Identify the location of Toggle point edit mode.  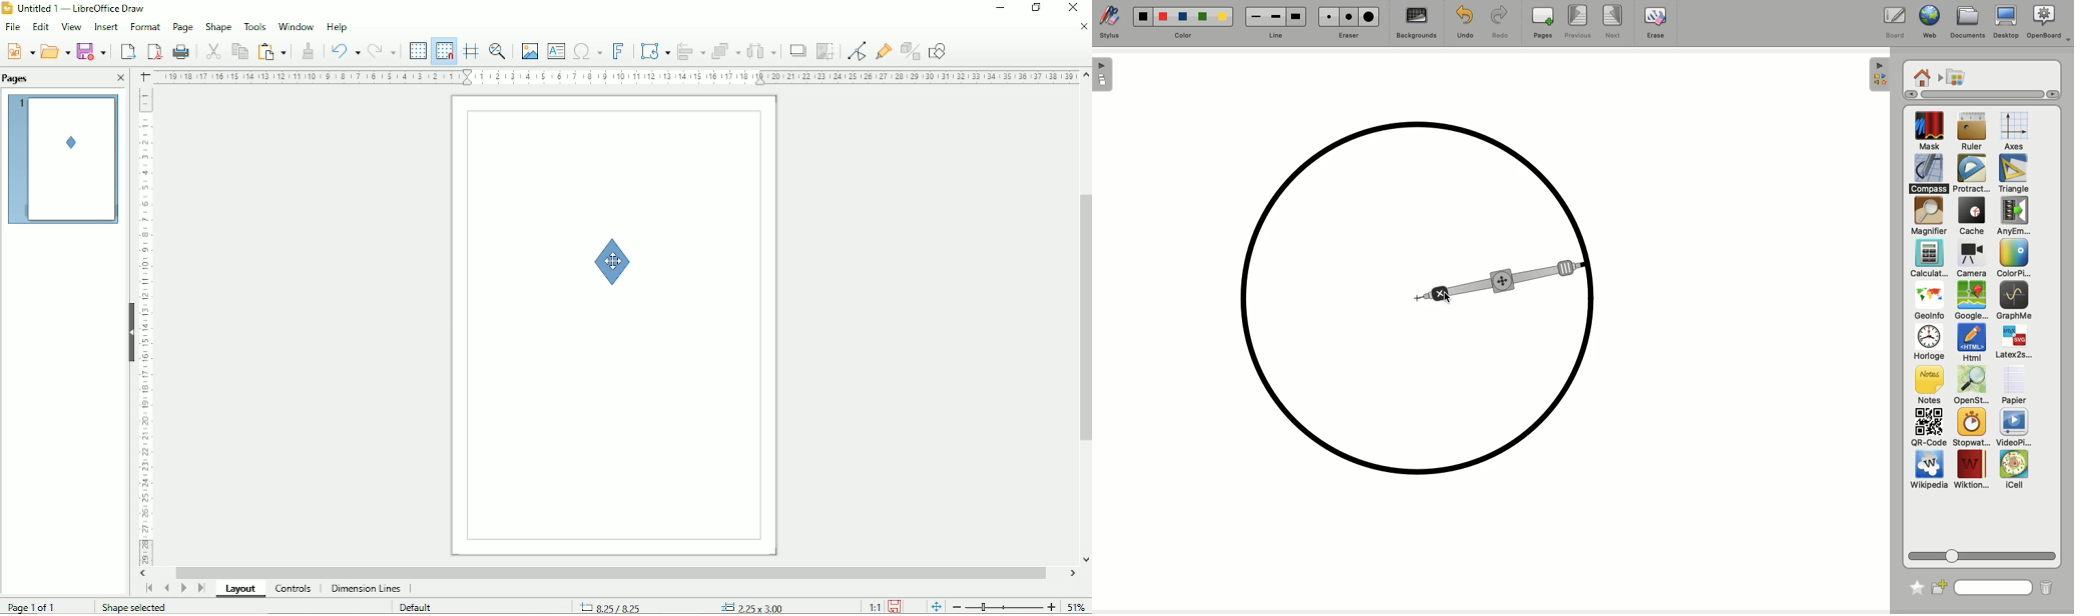
(854, 49).